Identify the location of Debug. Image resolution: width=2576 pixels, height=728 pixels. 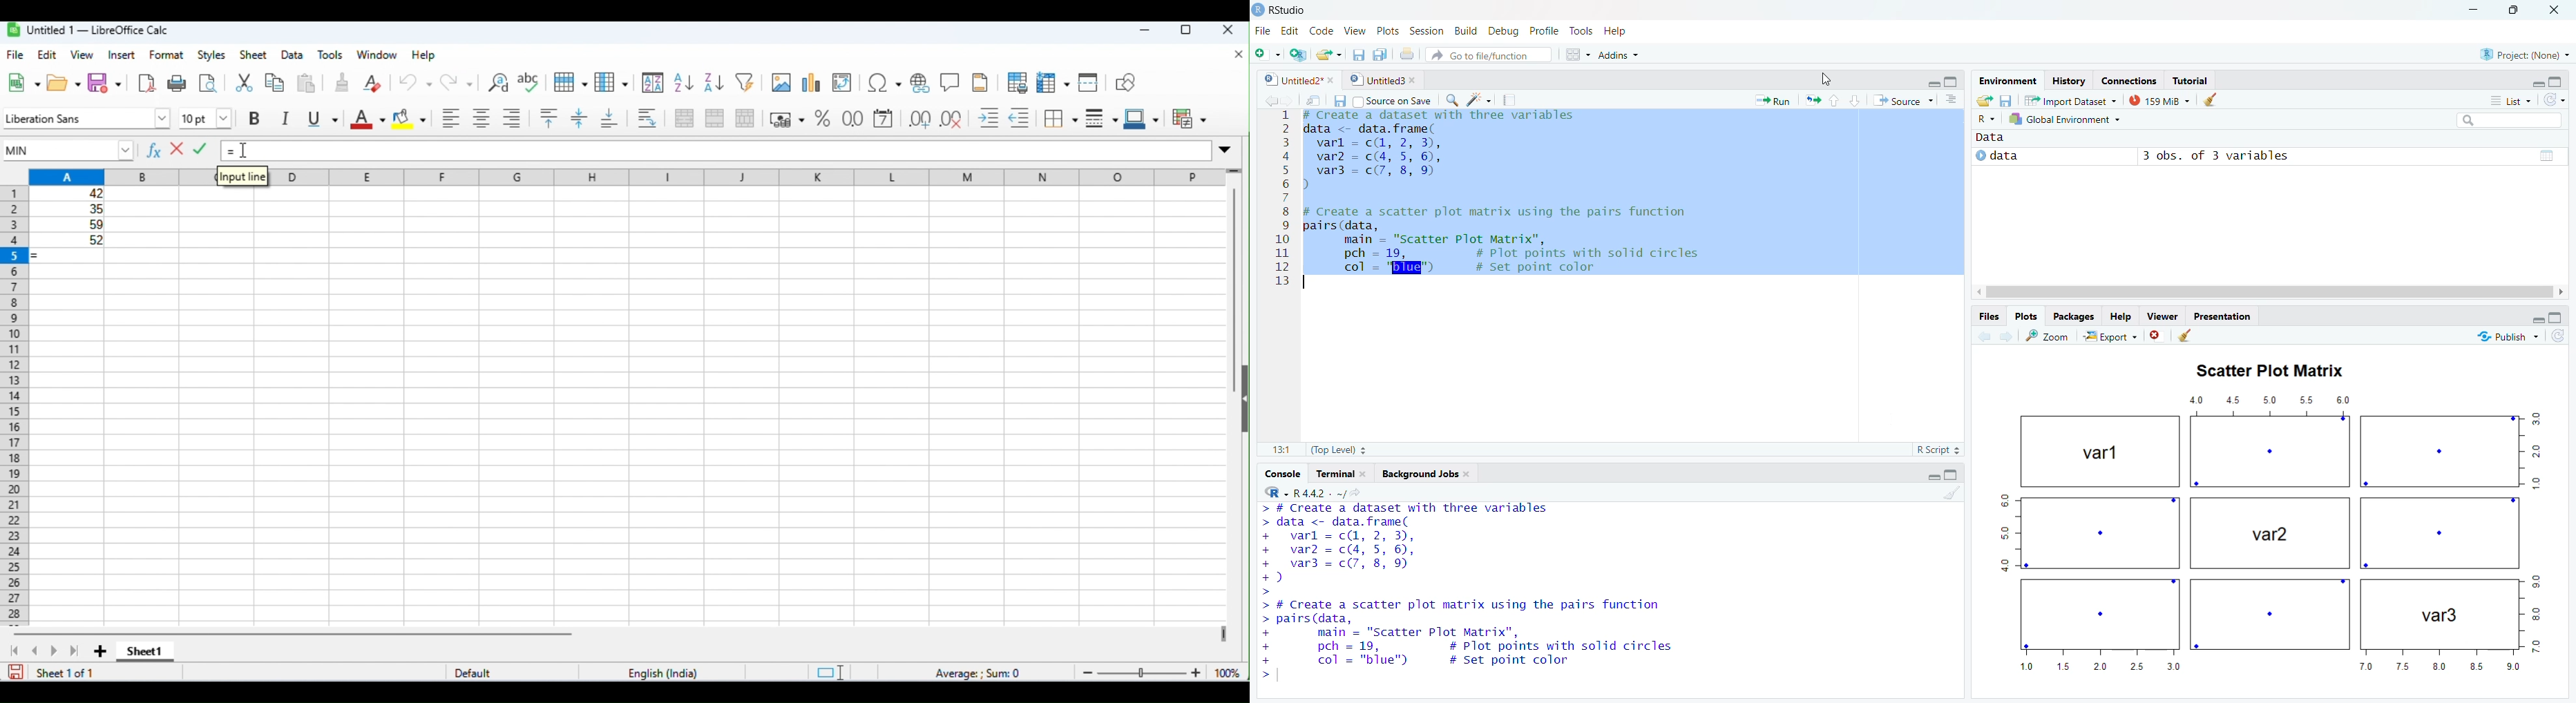
(1503, 29).